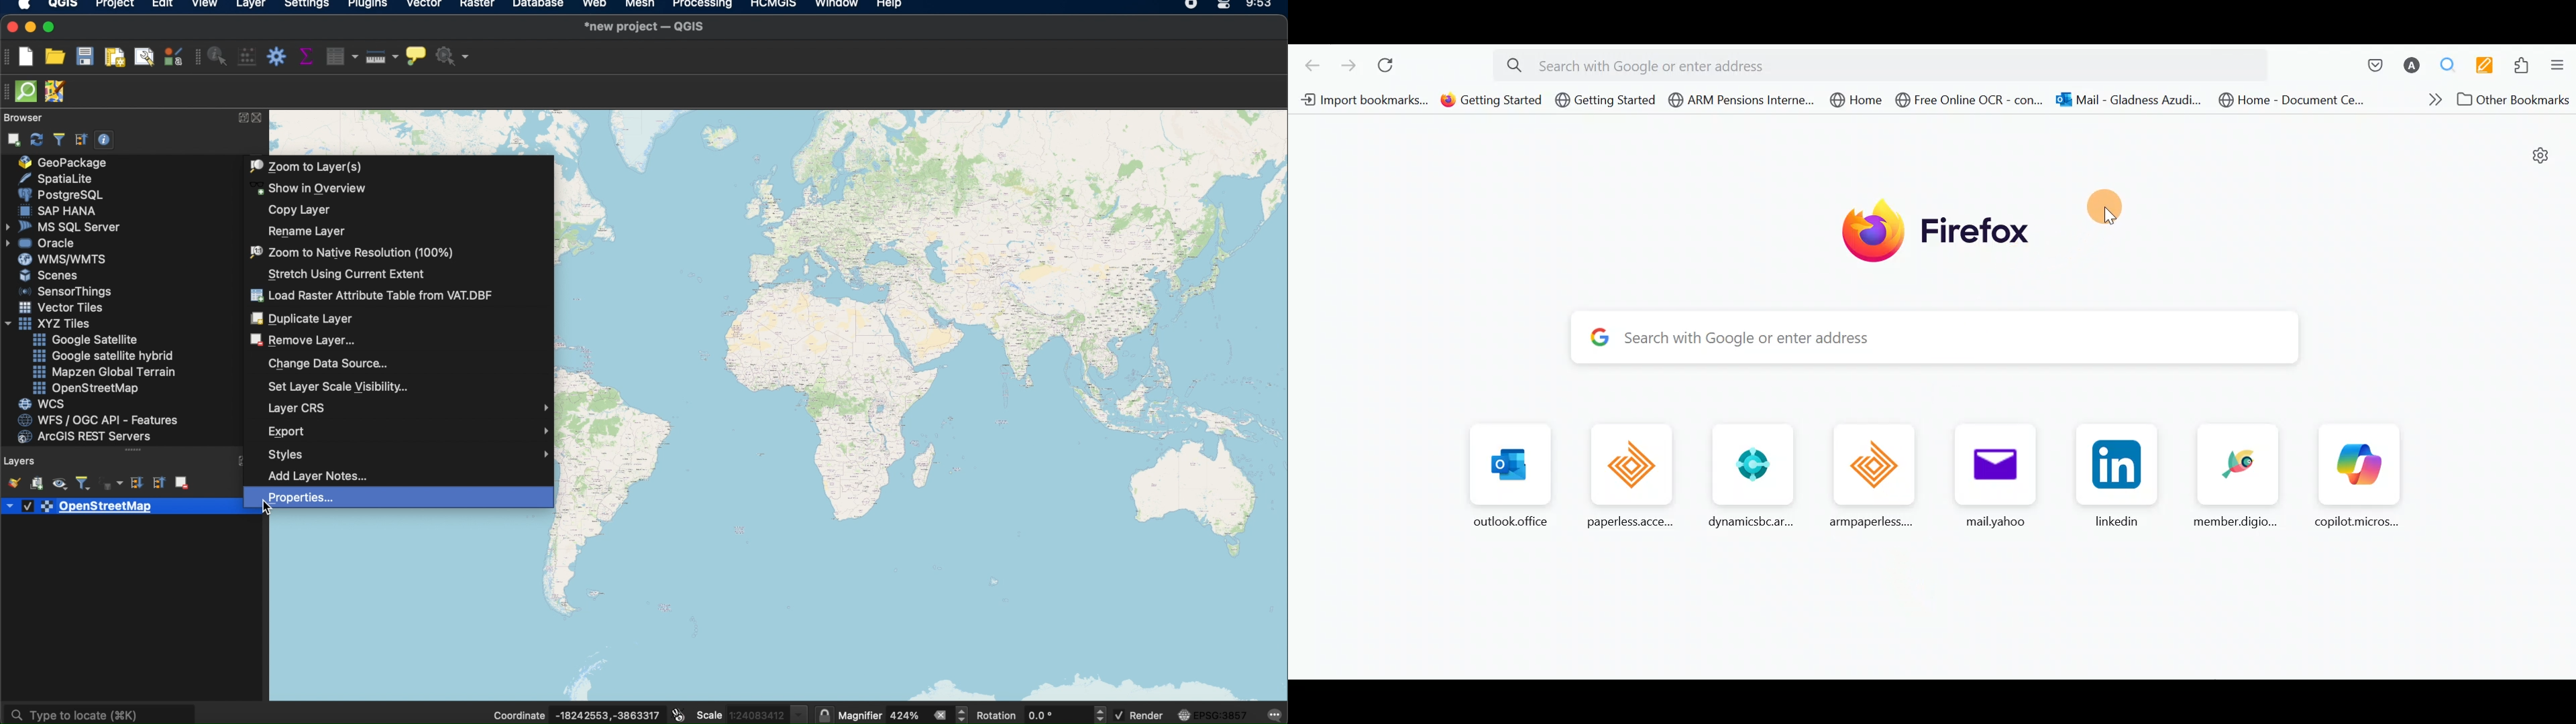 This screenshot has width=2576, height=728. I want to click on manage map themes, so click(58, 484).